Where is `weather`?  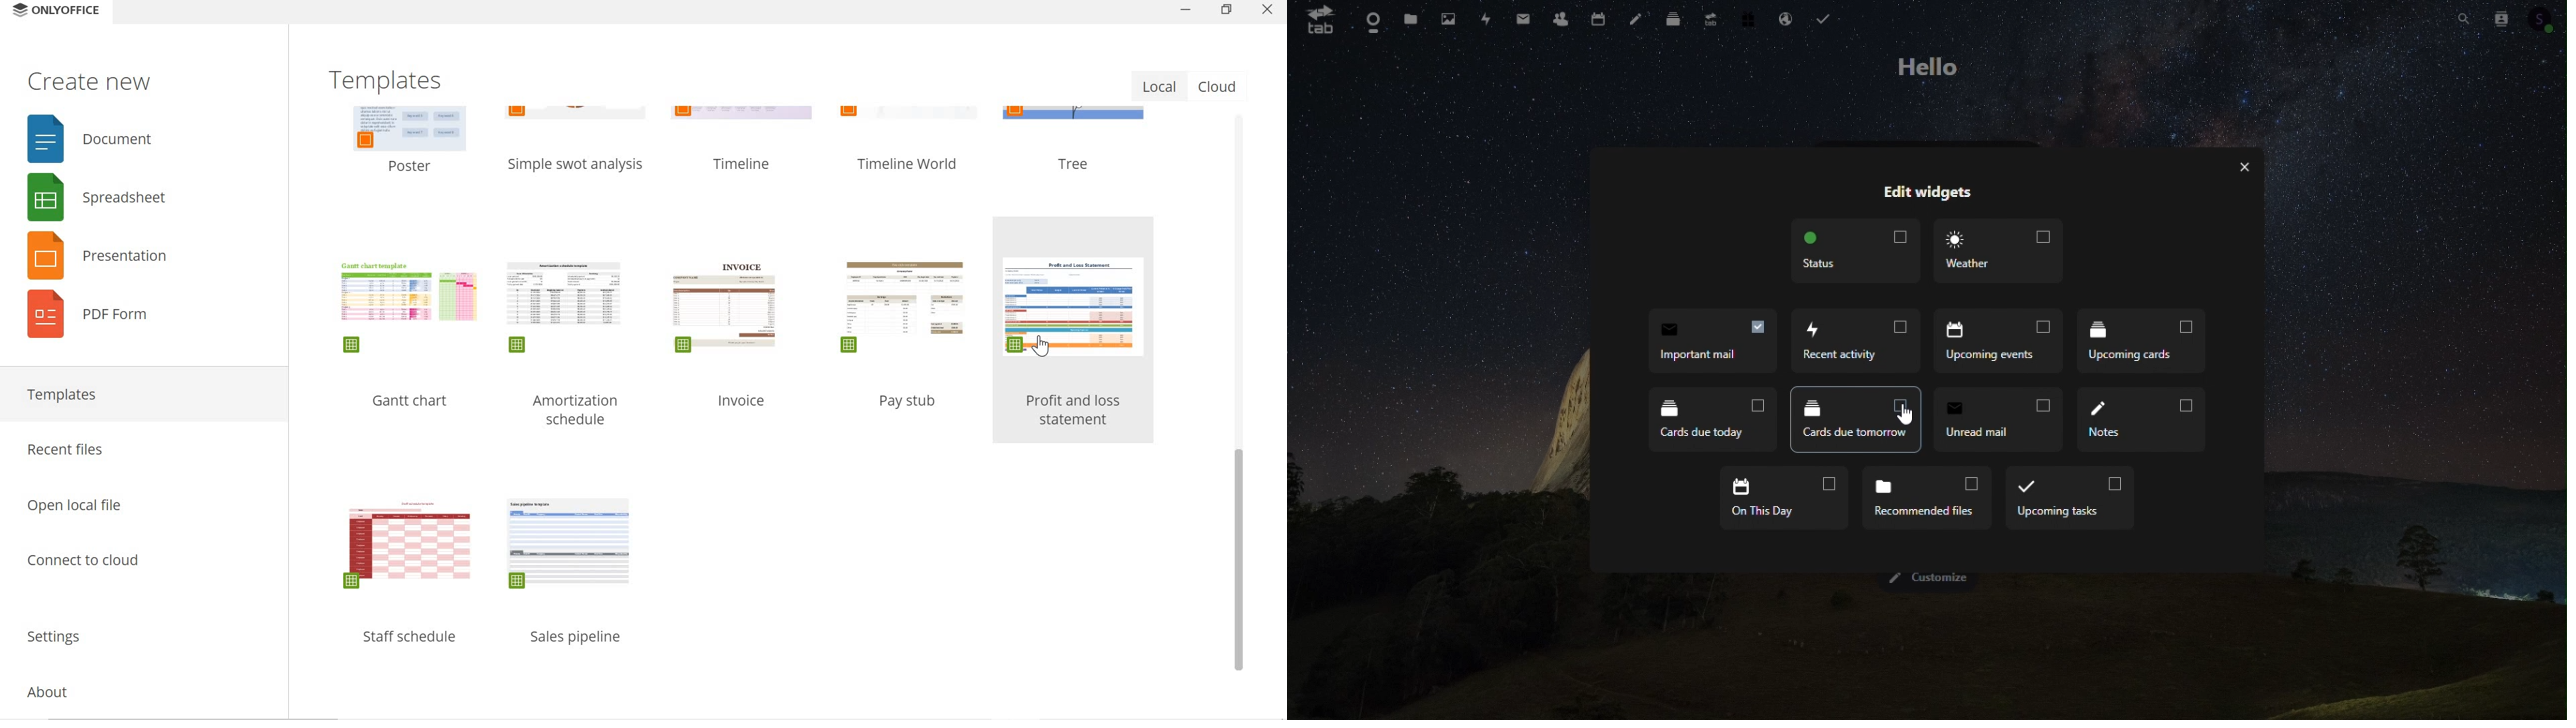
weather is located at coordinates (2003, 254).